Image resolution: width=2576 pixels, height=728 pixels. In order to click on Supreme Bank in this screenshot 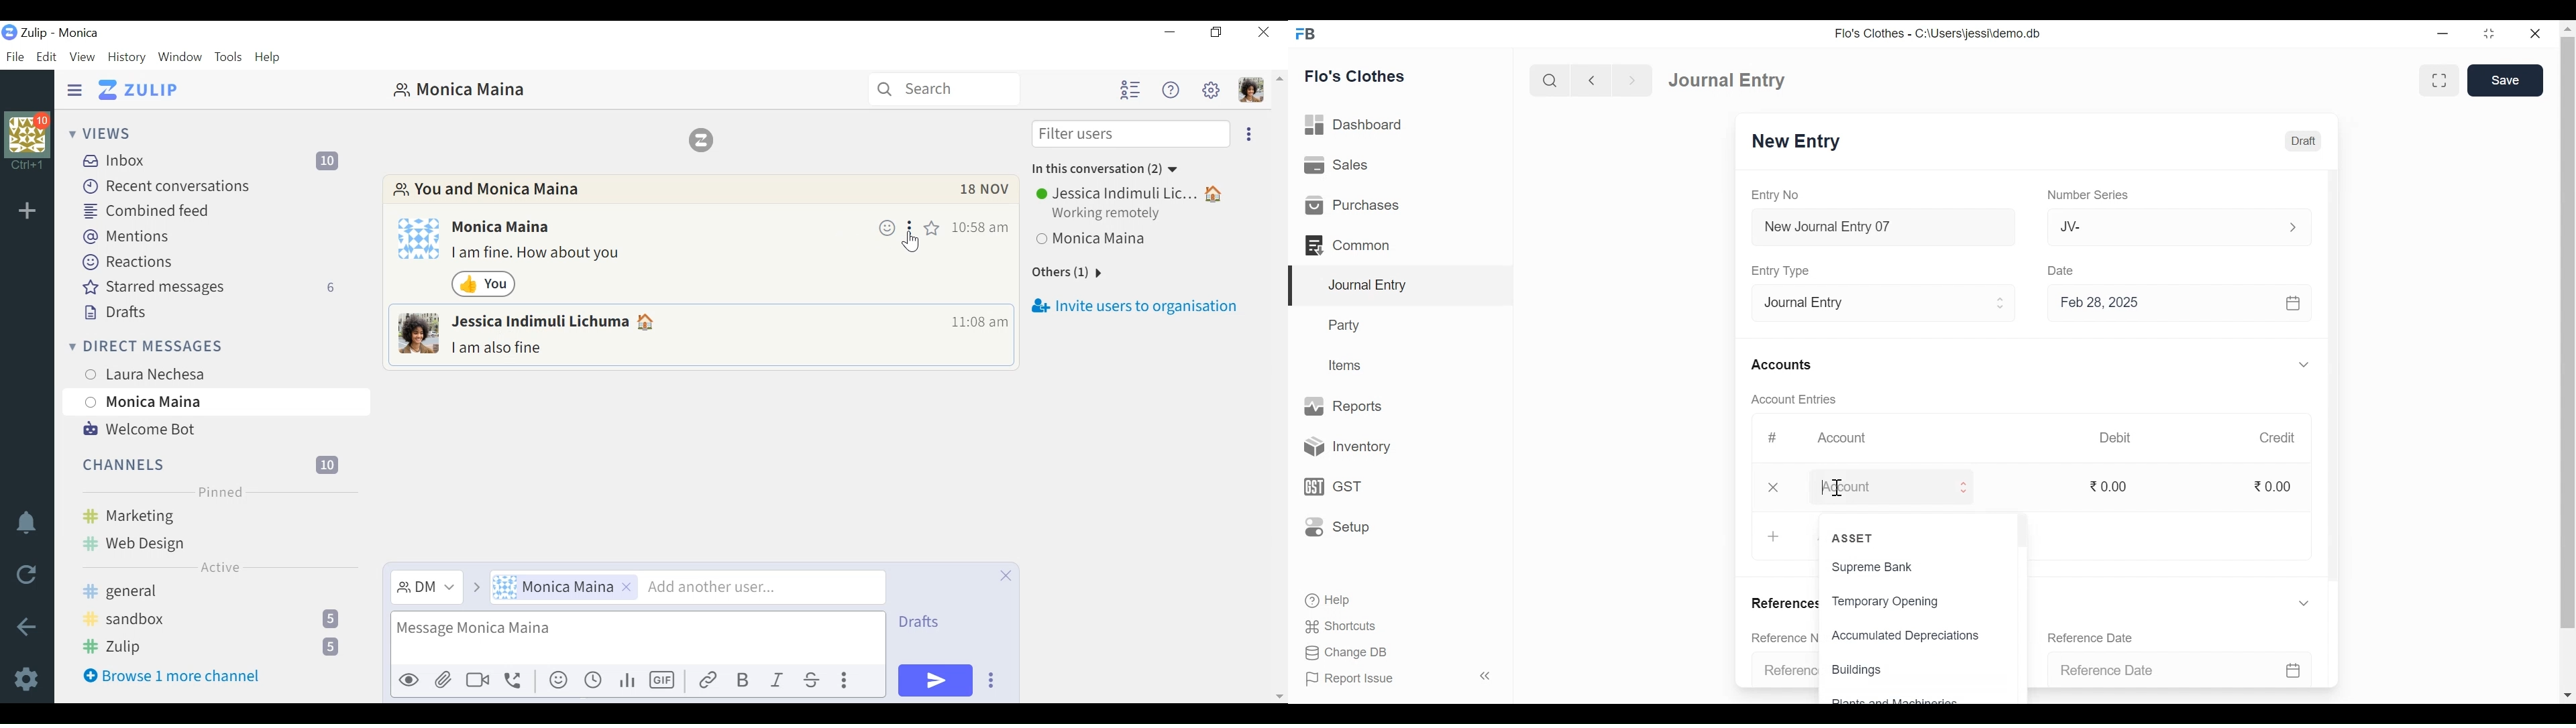, I will do `click(1876, 567)`.